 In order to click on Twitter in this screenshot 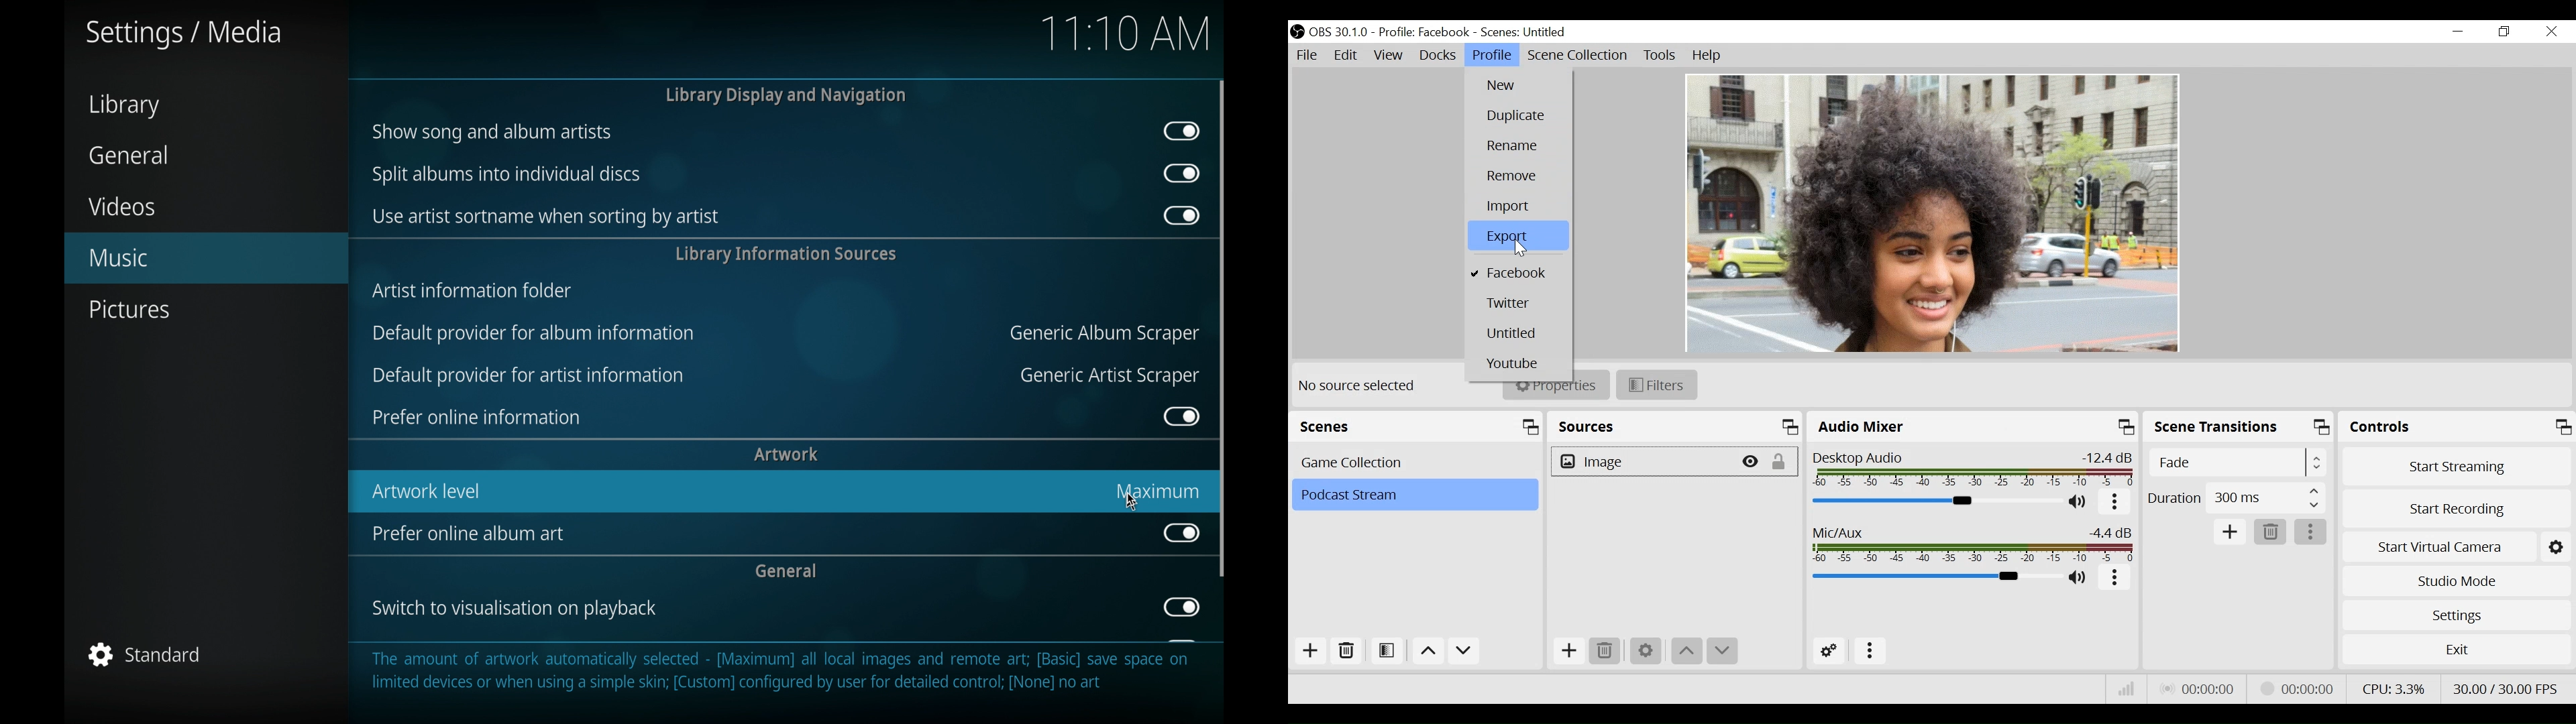, I will do `click(1517, 305)`.